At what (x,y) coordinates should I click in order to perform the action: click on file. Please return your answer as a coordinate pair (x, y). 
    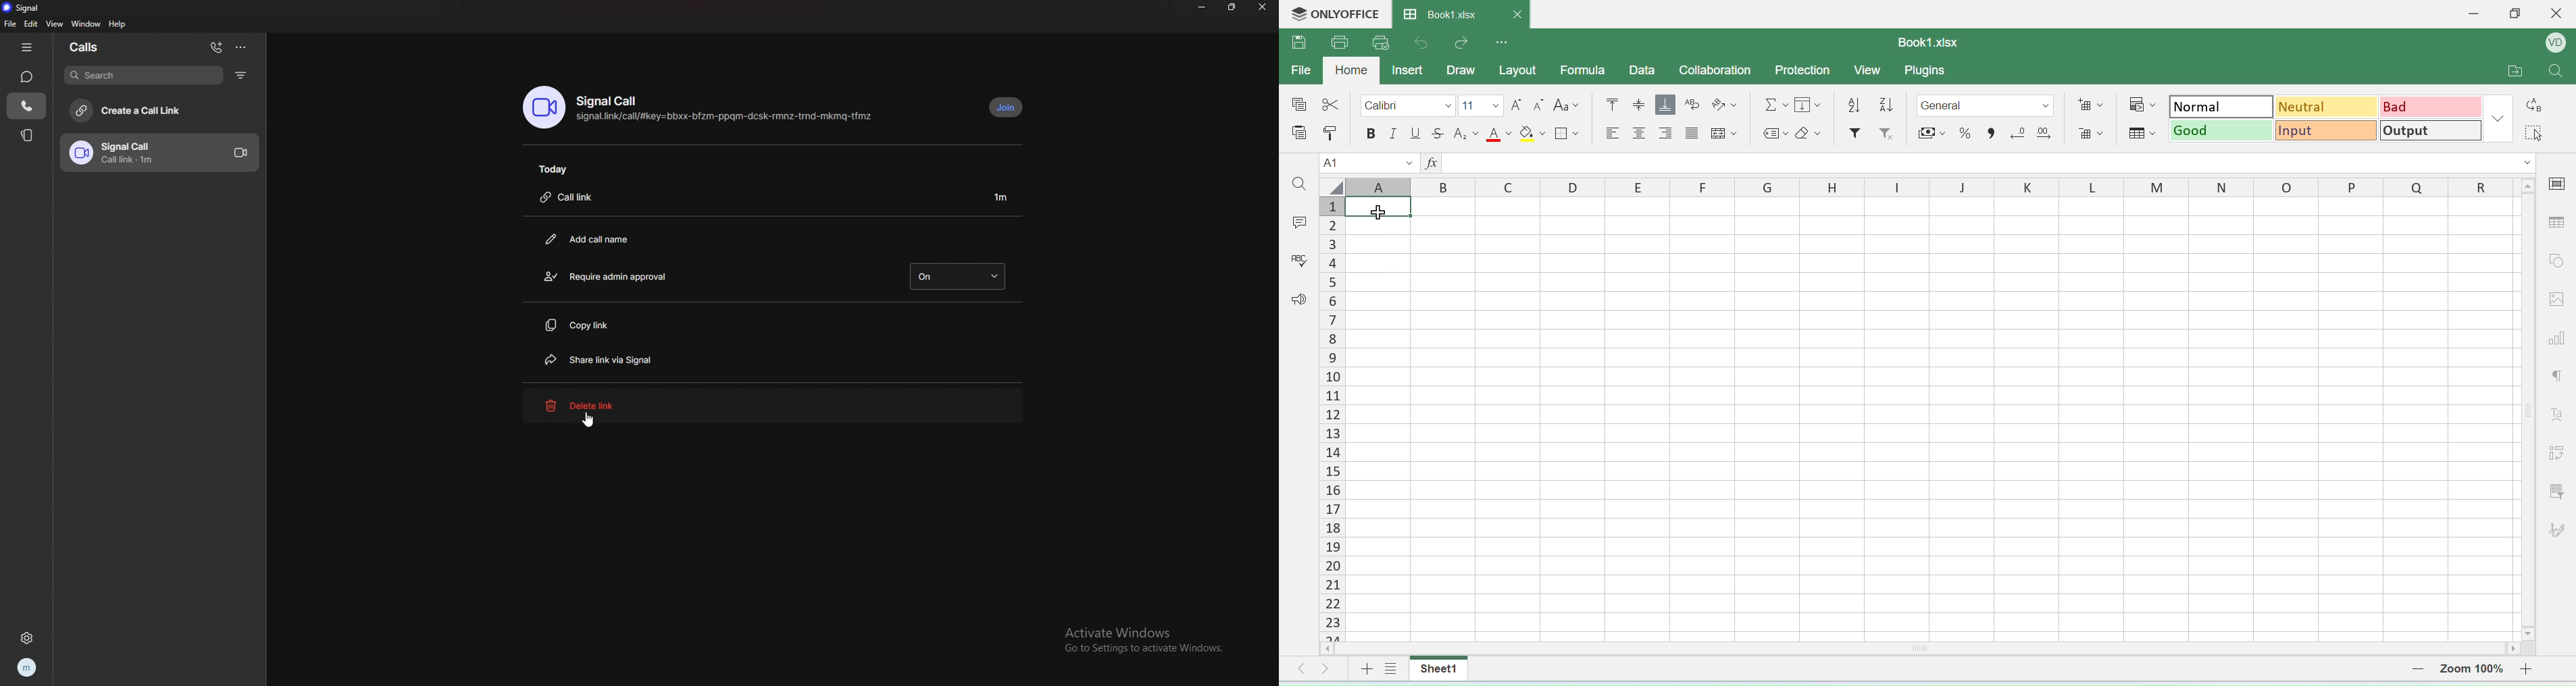
    Looking at the image, I should click on (1304, 72).